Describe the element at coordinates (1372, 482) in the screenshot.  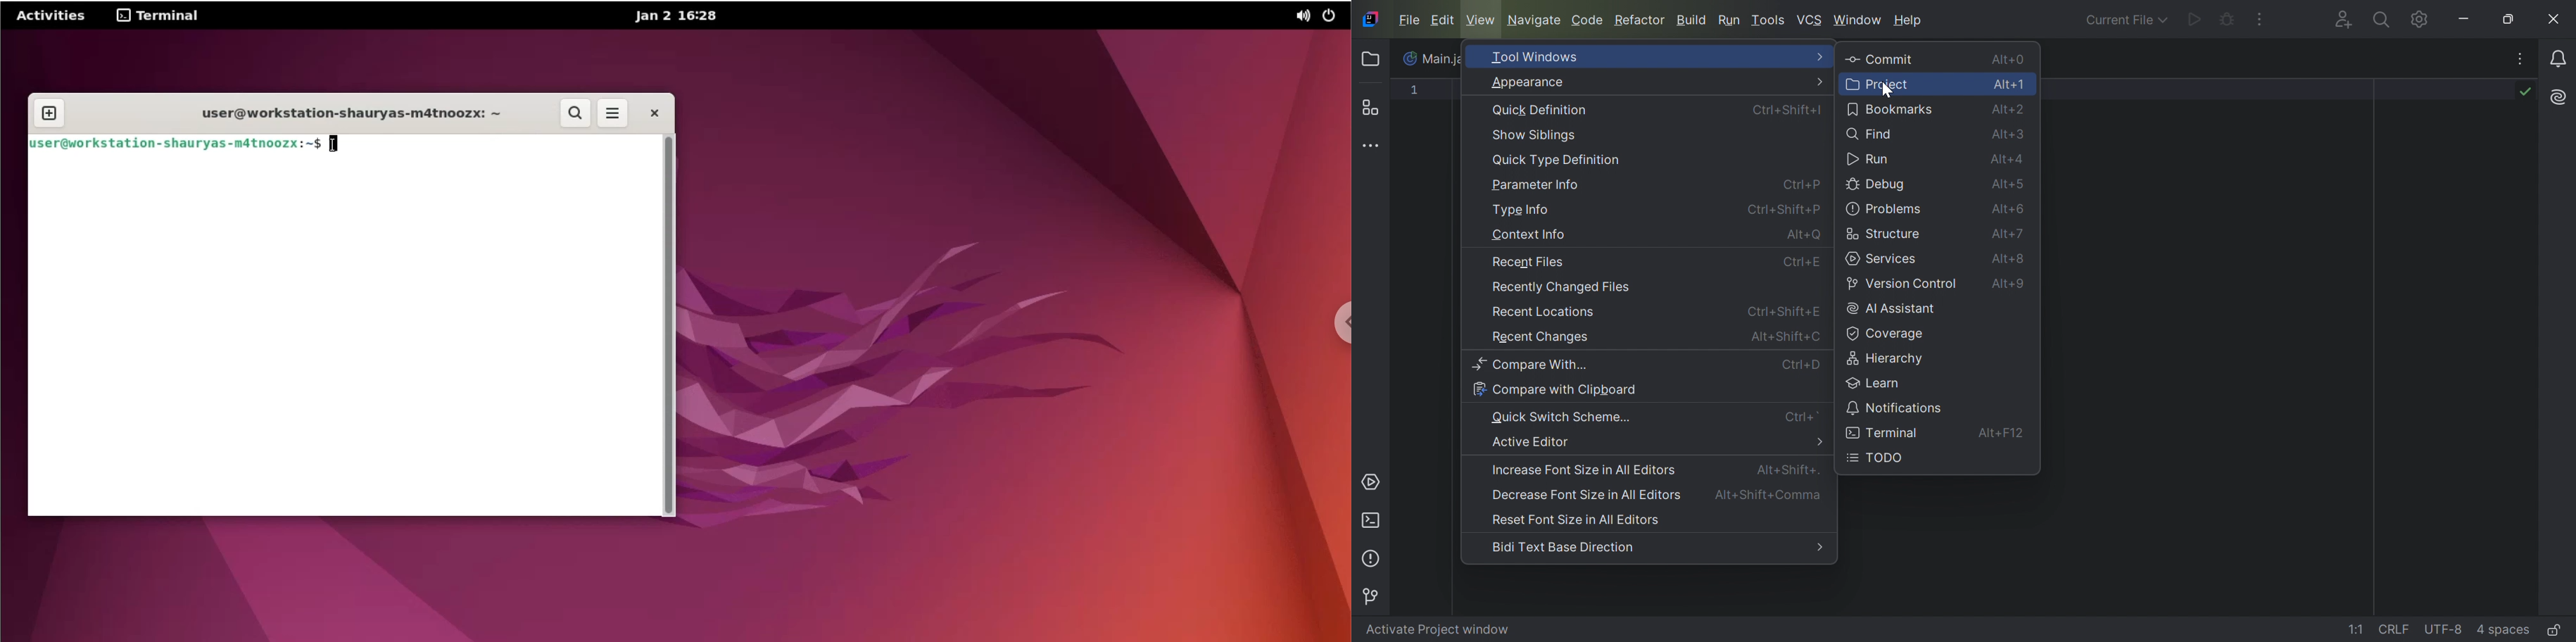
I see `Services` at that location.